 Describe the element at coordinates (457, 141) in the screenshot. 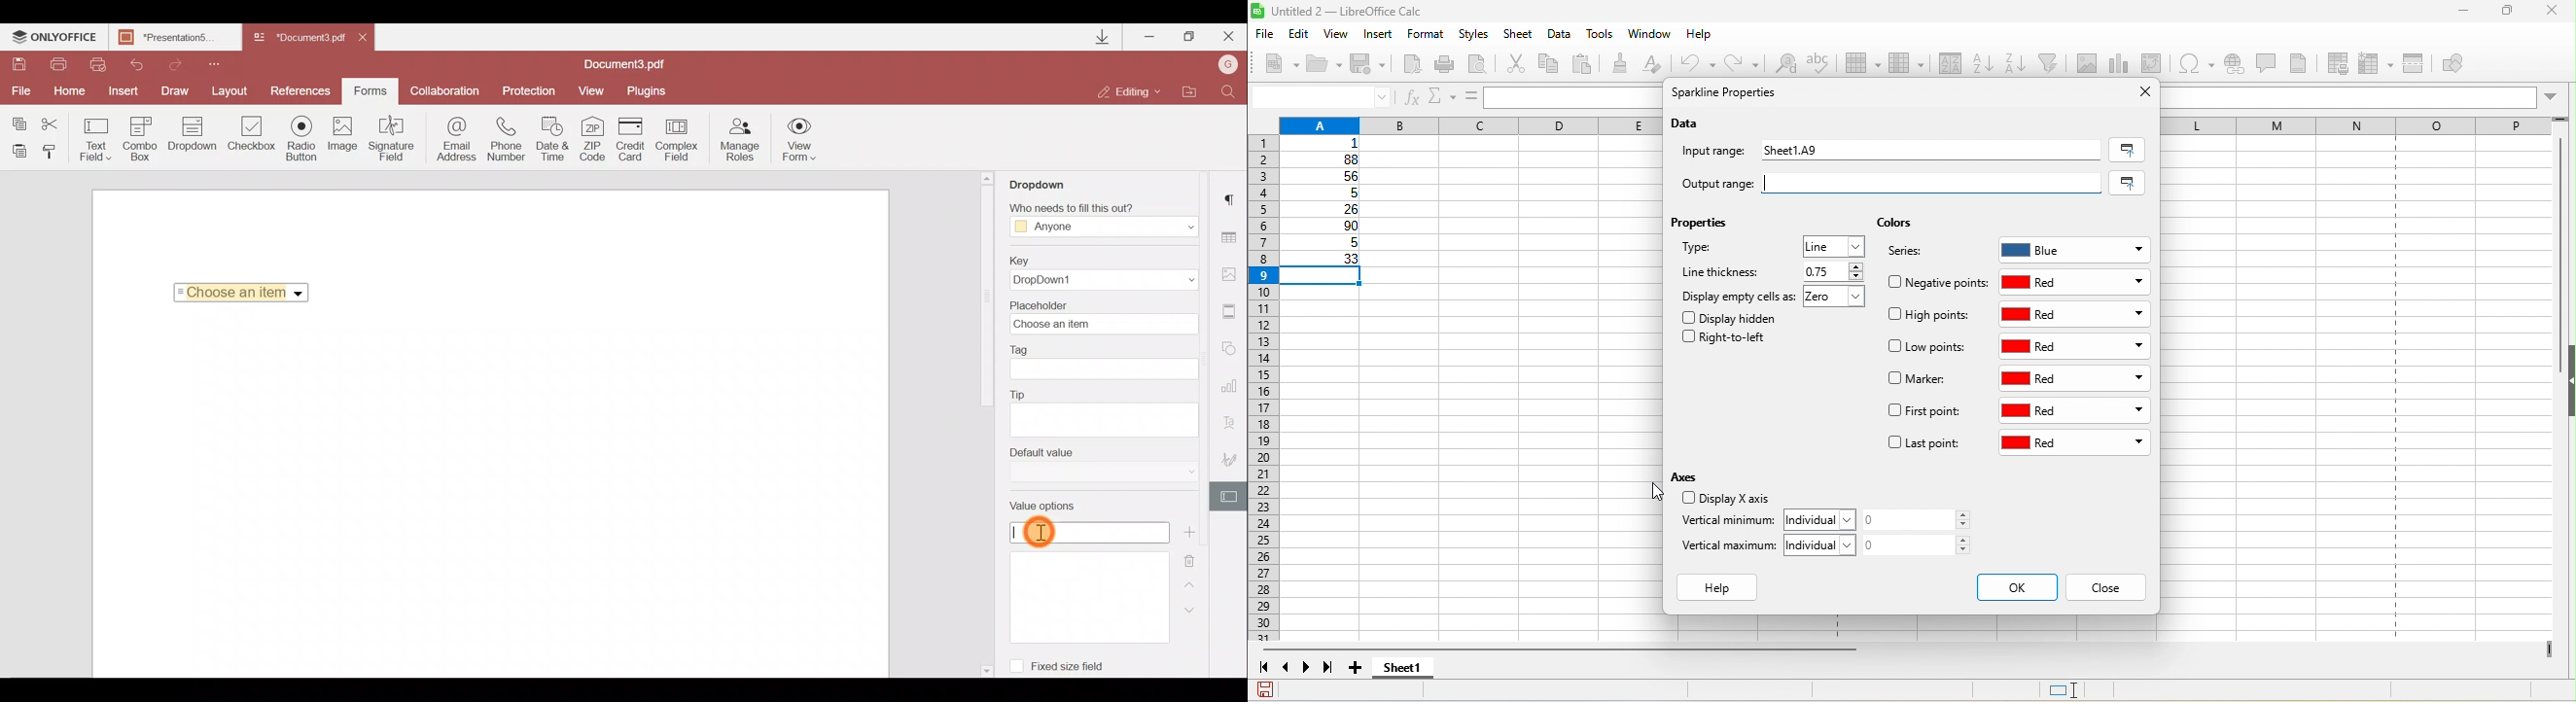

I see `Email address` at that location.